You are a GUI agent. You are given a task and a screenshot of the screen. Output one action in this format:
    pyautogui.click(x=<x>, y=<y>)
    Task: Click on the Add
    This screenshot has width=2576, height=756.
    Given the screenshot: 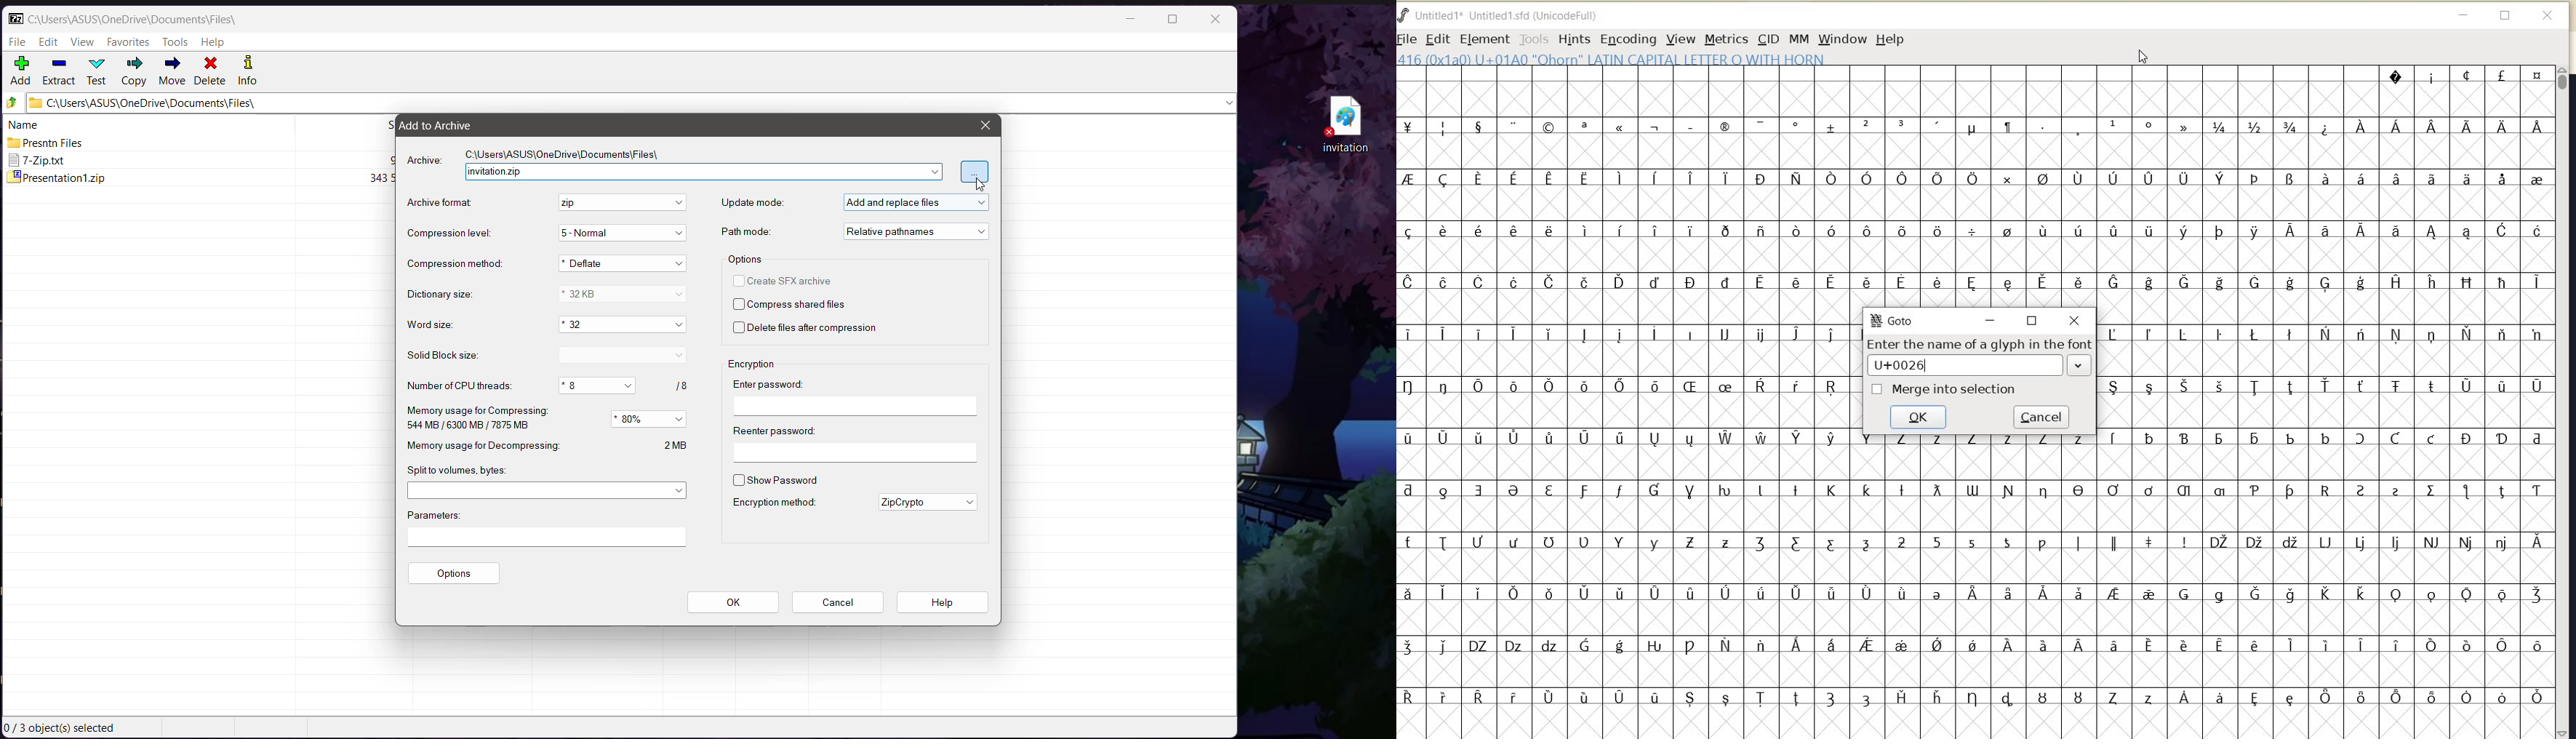 What is the action you would take?
    pyautogui.click(x=22, y=72)
    